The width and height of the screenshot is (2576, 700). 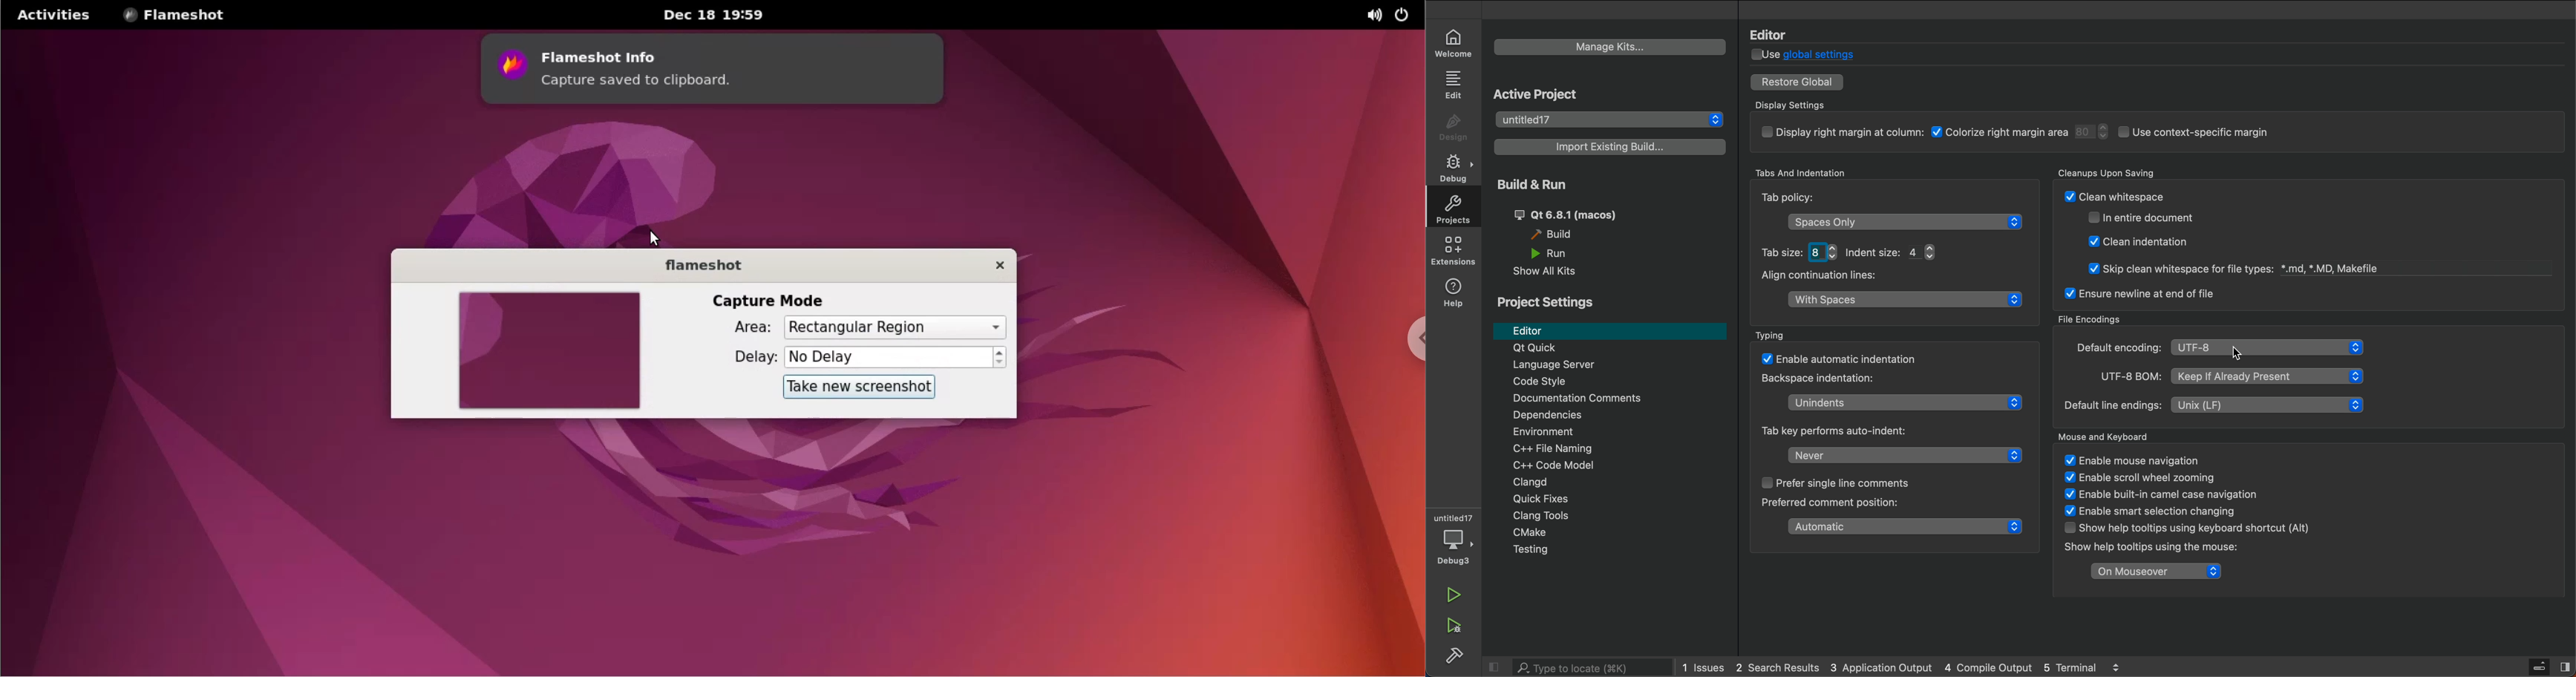 What do you see at coordinates (1604, 415) in the screenshot?
I see `Dependencies ` at bounding box center [1604, 415].